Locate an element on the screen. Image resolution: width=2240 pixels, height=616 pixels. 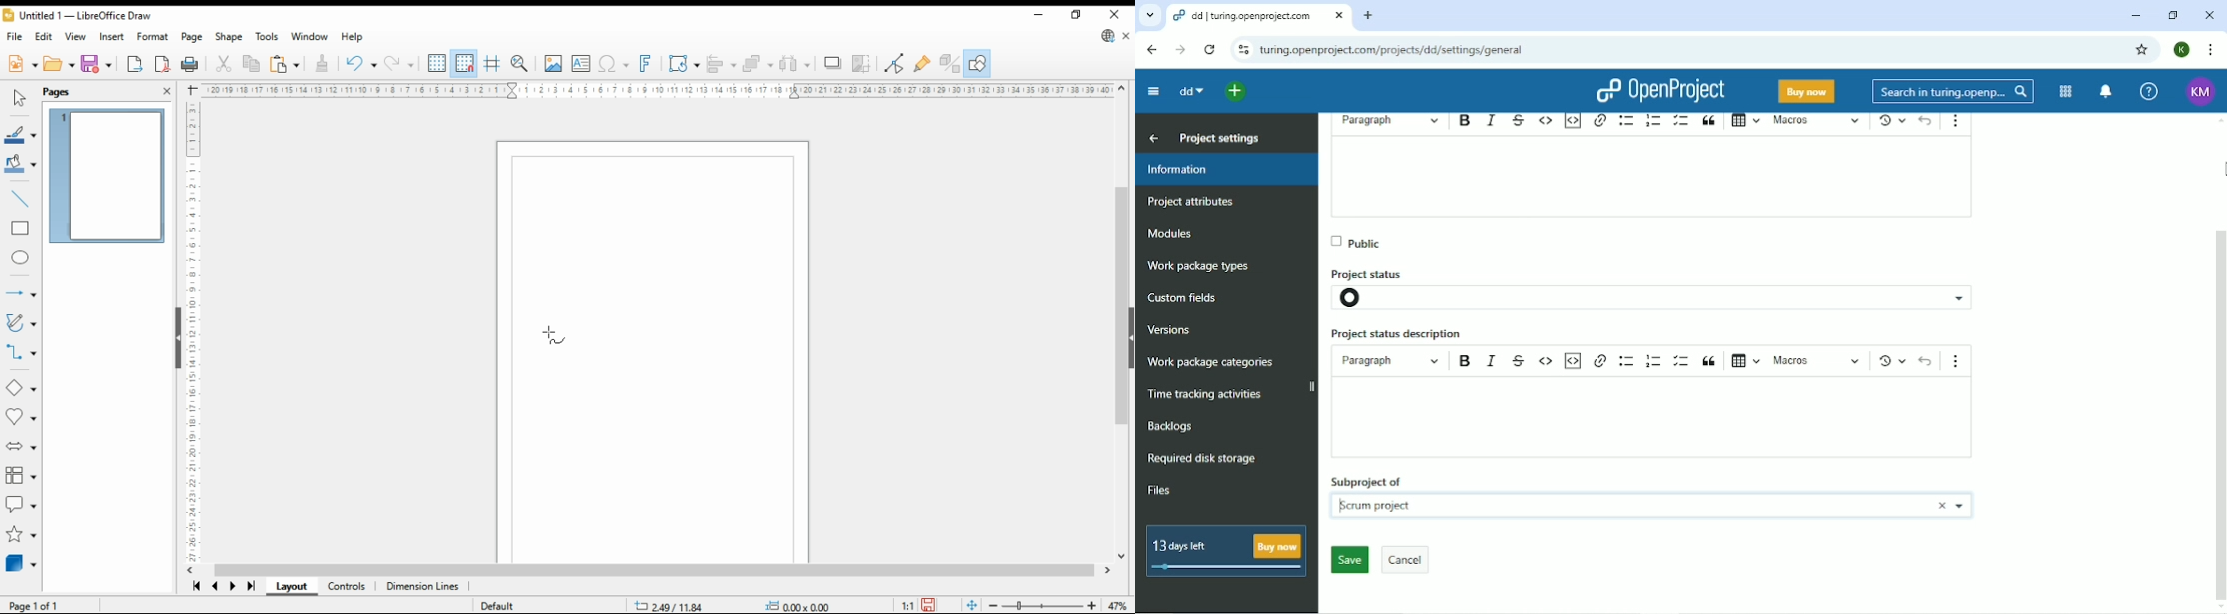
transformations is located at coordinates (683, 64).